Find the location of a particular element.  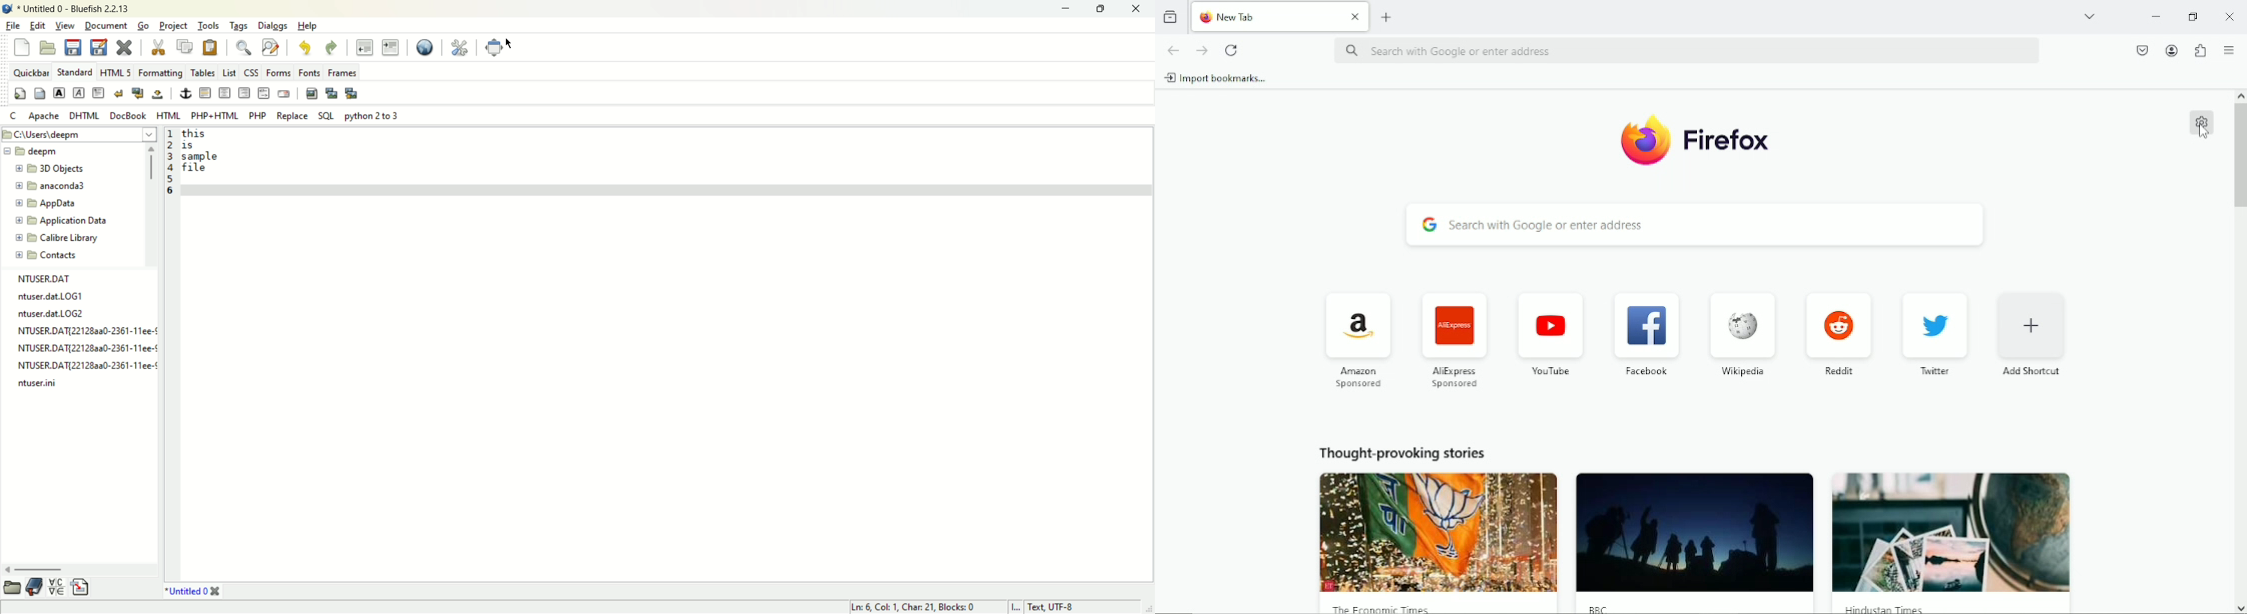

title is located at coordinates (193, 592).